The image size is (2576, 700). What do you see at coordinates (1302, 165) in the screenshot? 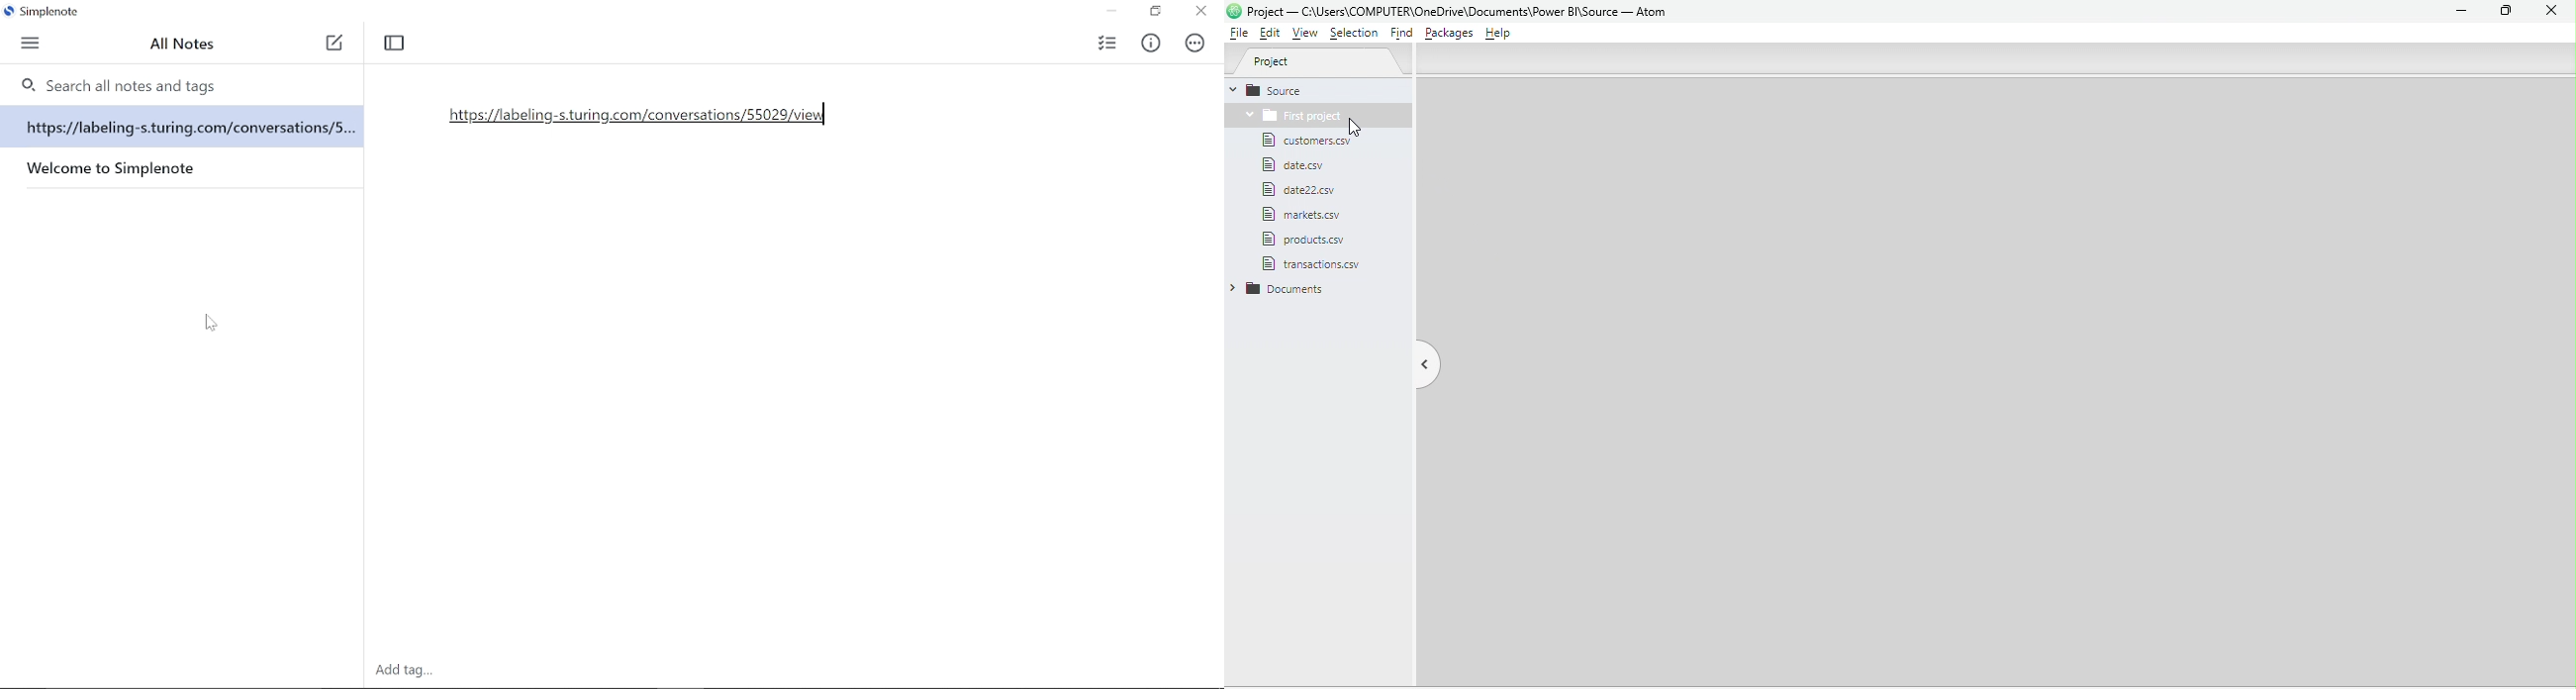
I see `File` at bounding box center [1302, 165].